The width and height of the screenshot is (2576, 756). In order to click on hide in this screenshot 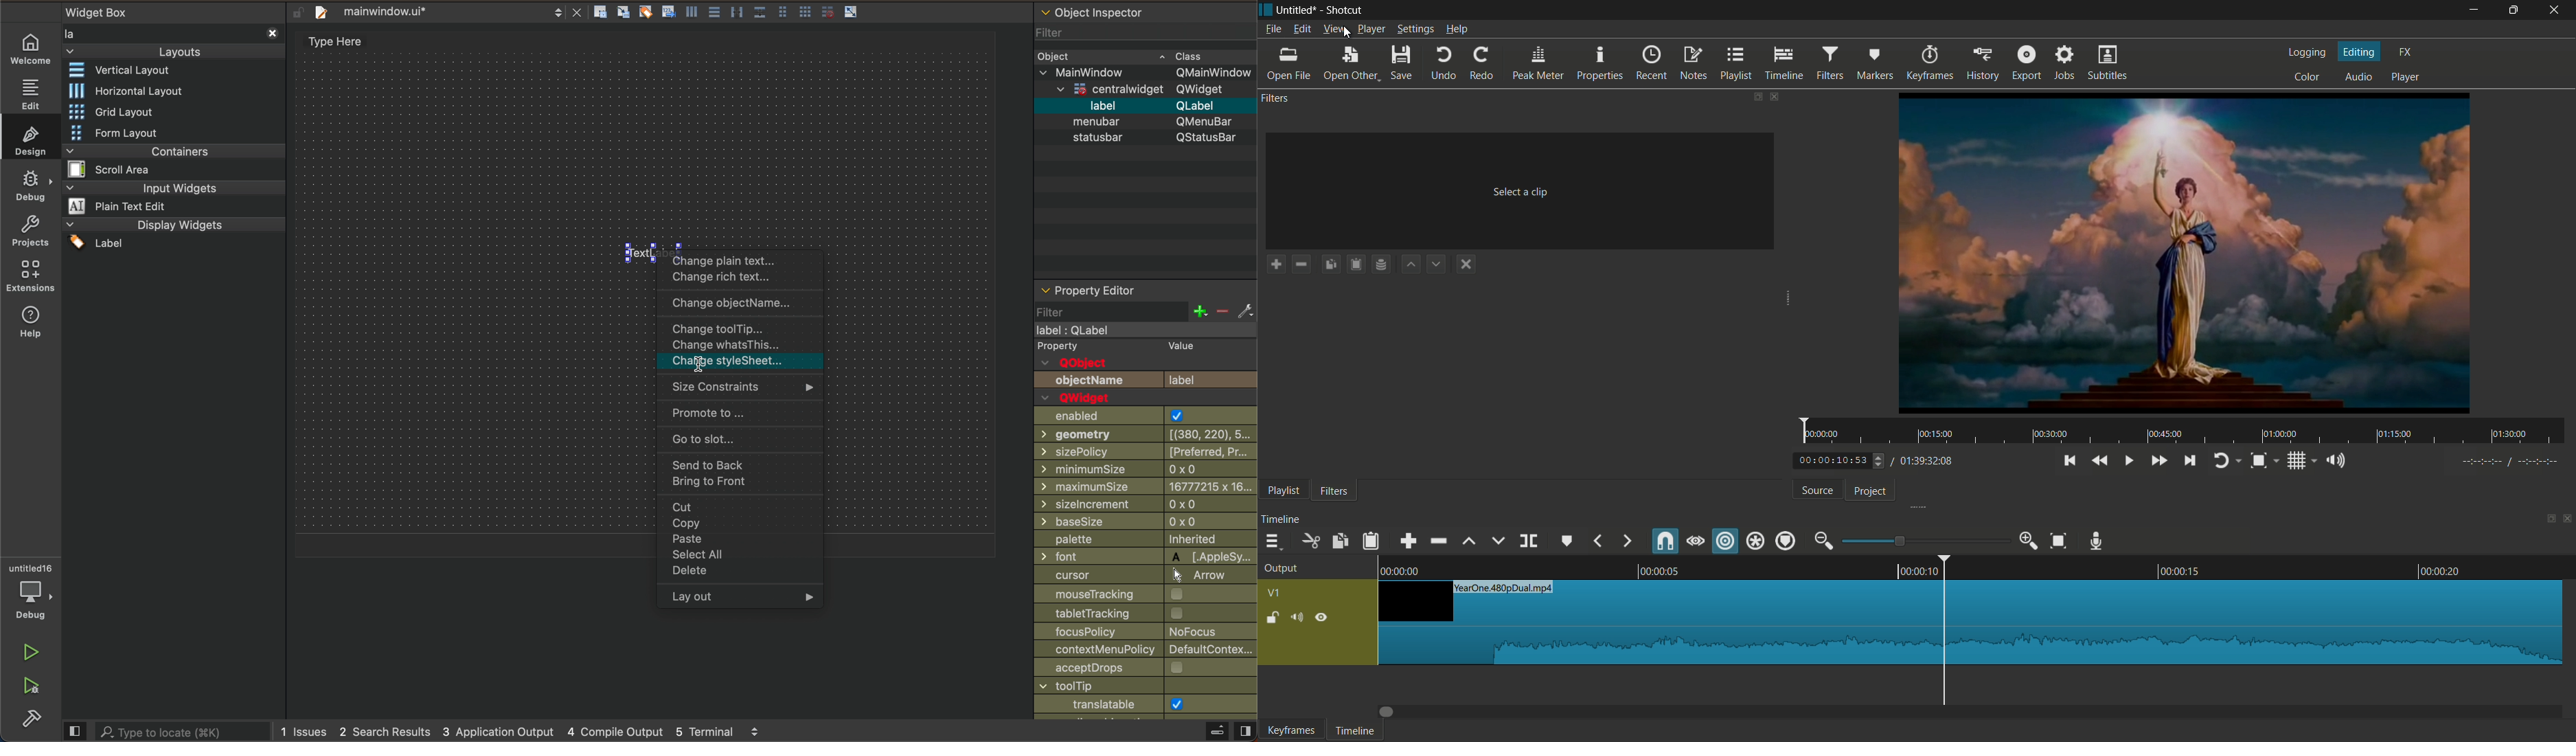, I will do `click(1322, 618)`.